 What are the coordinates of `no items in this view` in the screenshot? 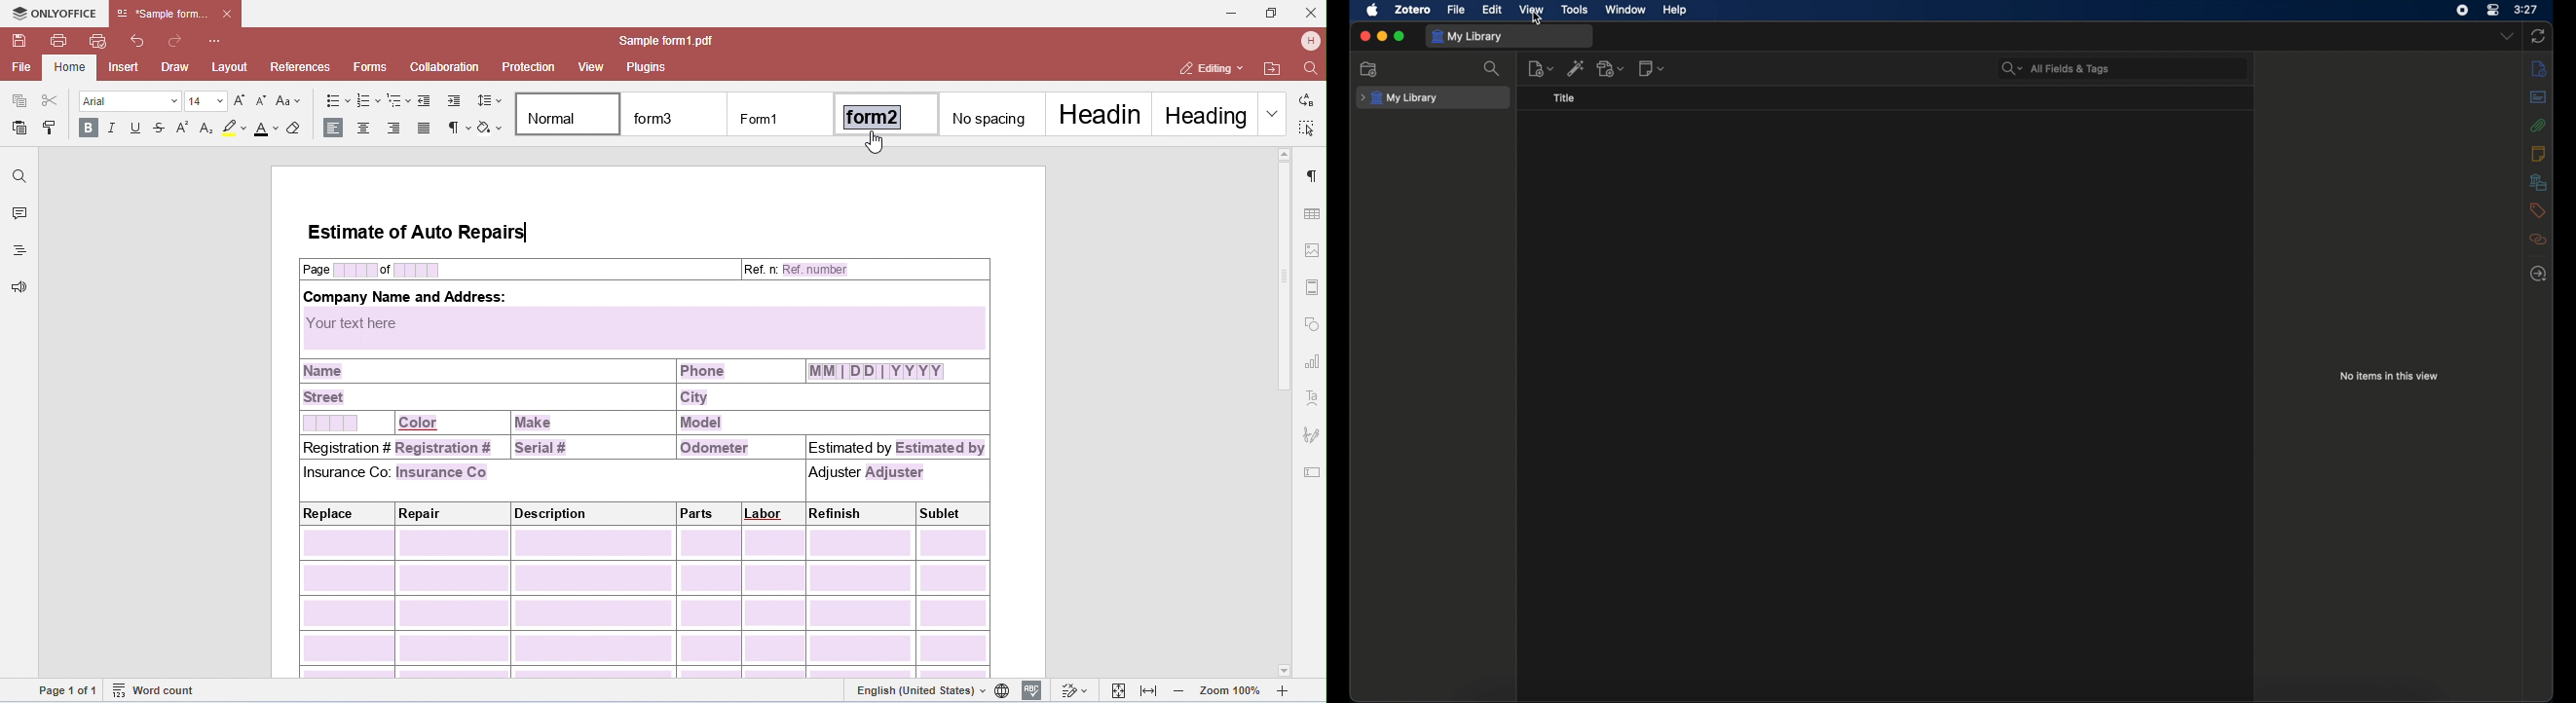 It's located at (2390, 376).